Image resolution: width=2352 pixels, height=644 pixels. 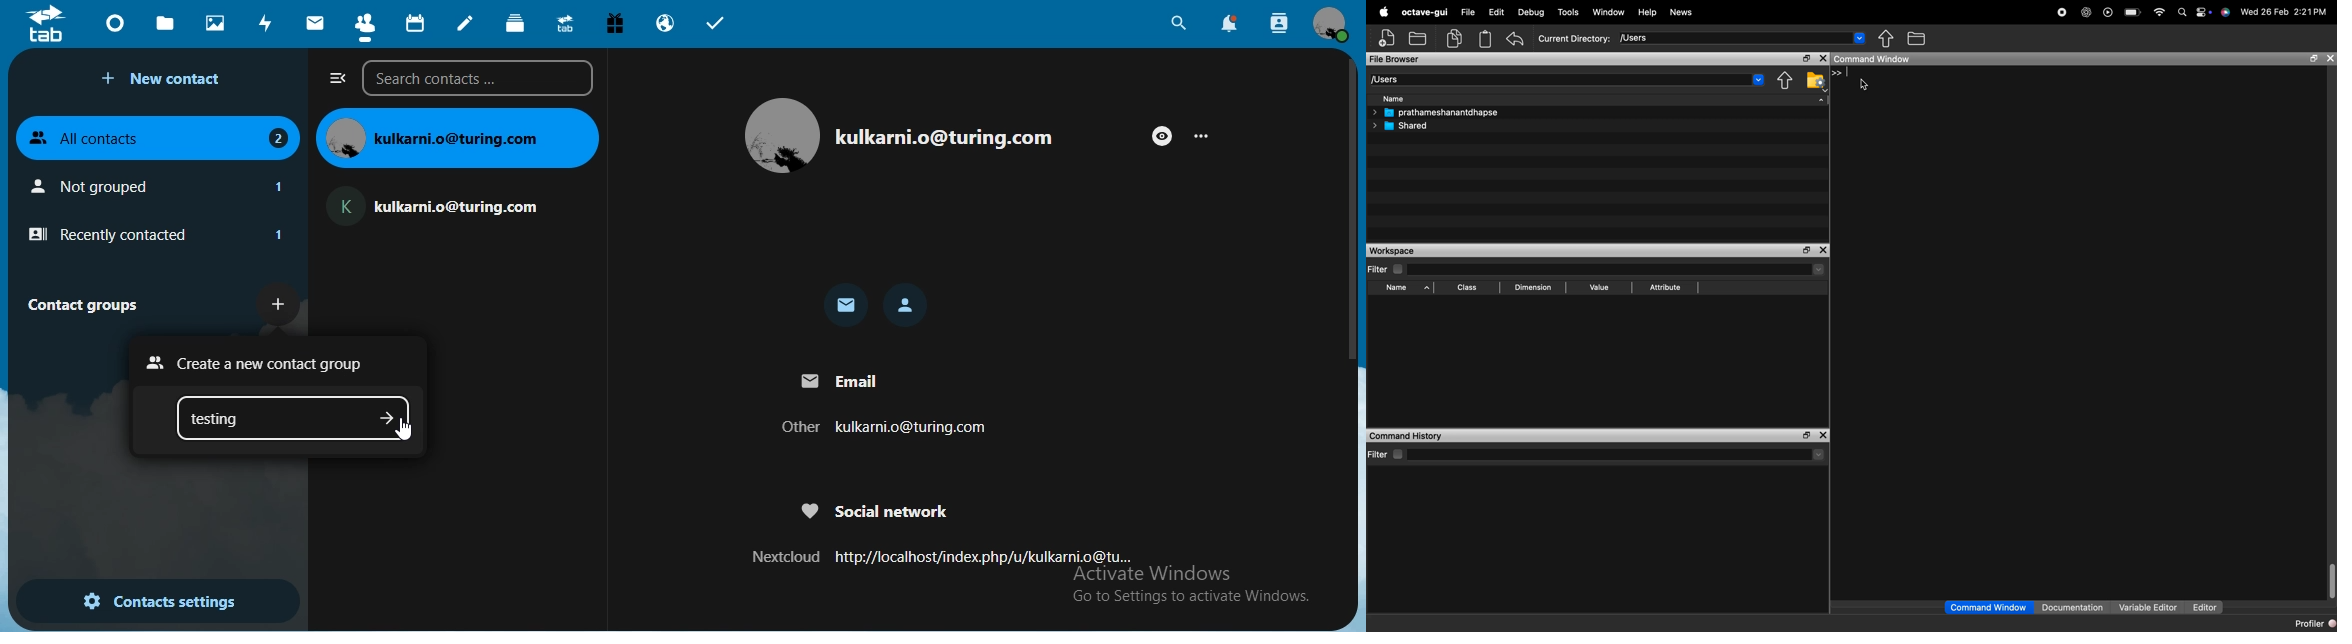 What do you see at coordinates (1231, 24) in the screenshot?
I see `notification` at bounding box center [1231, 24].